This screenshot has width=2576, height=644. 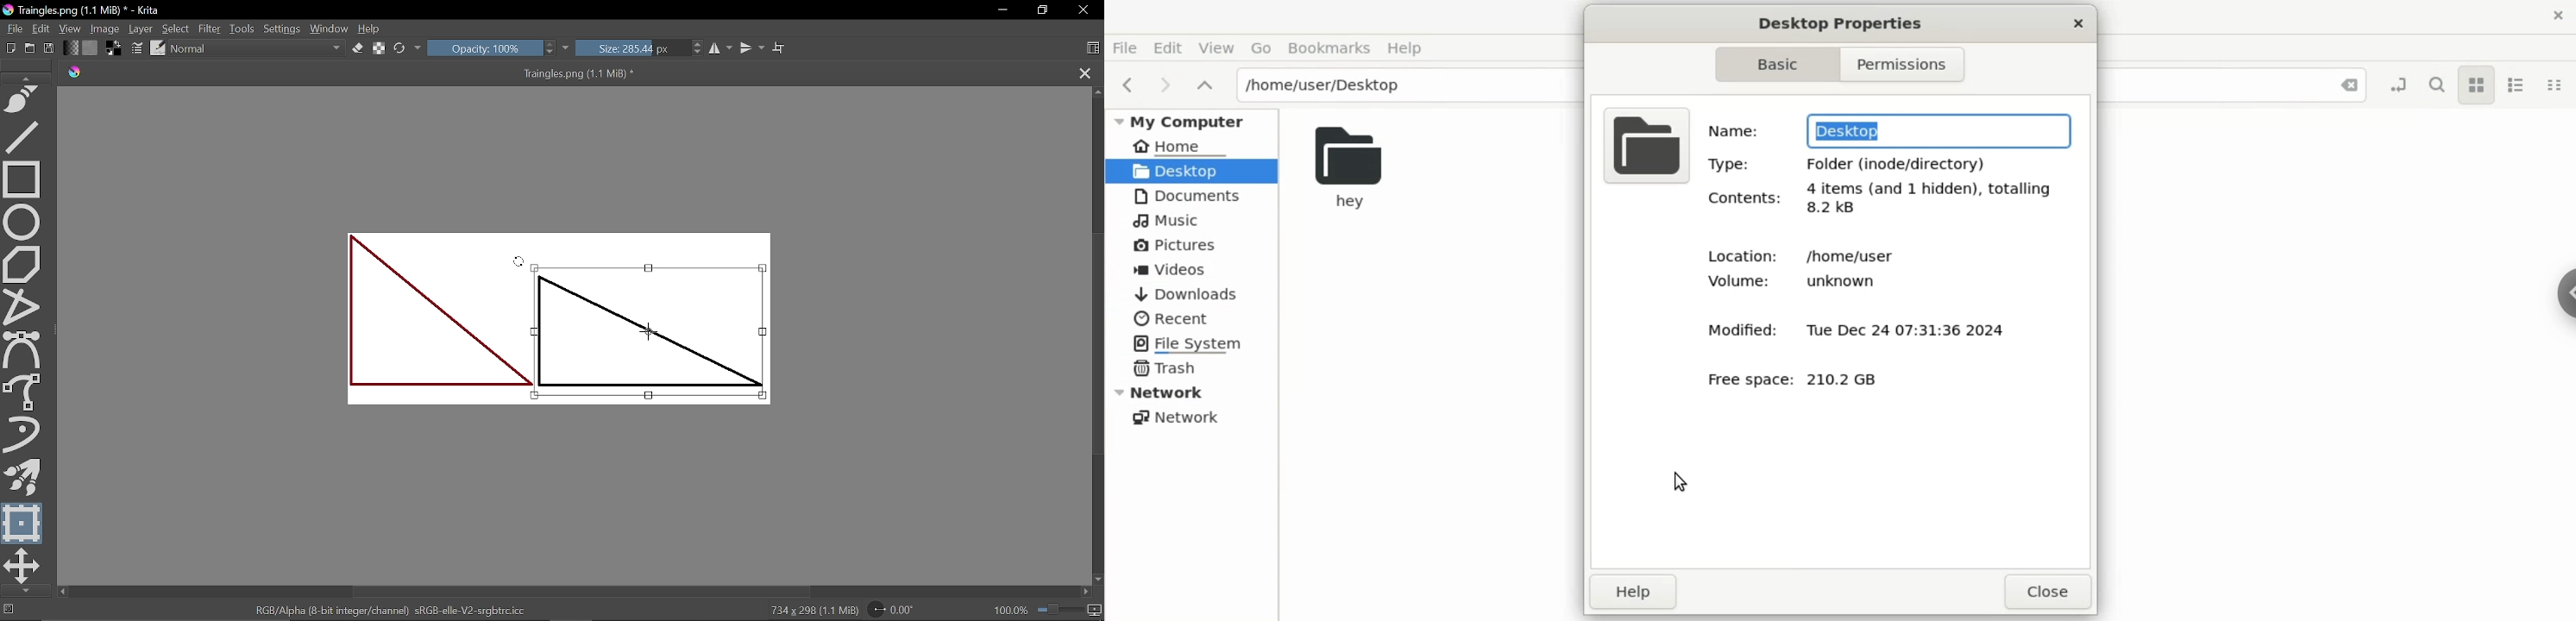 What do you see at coordinates (175, 28) in the screenshot?
I see `Select` at bounding box center [175, 28].